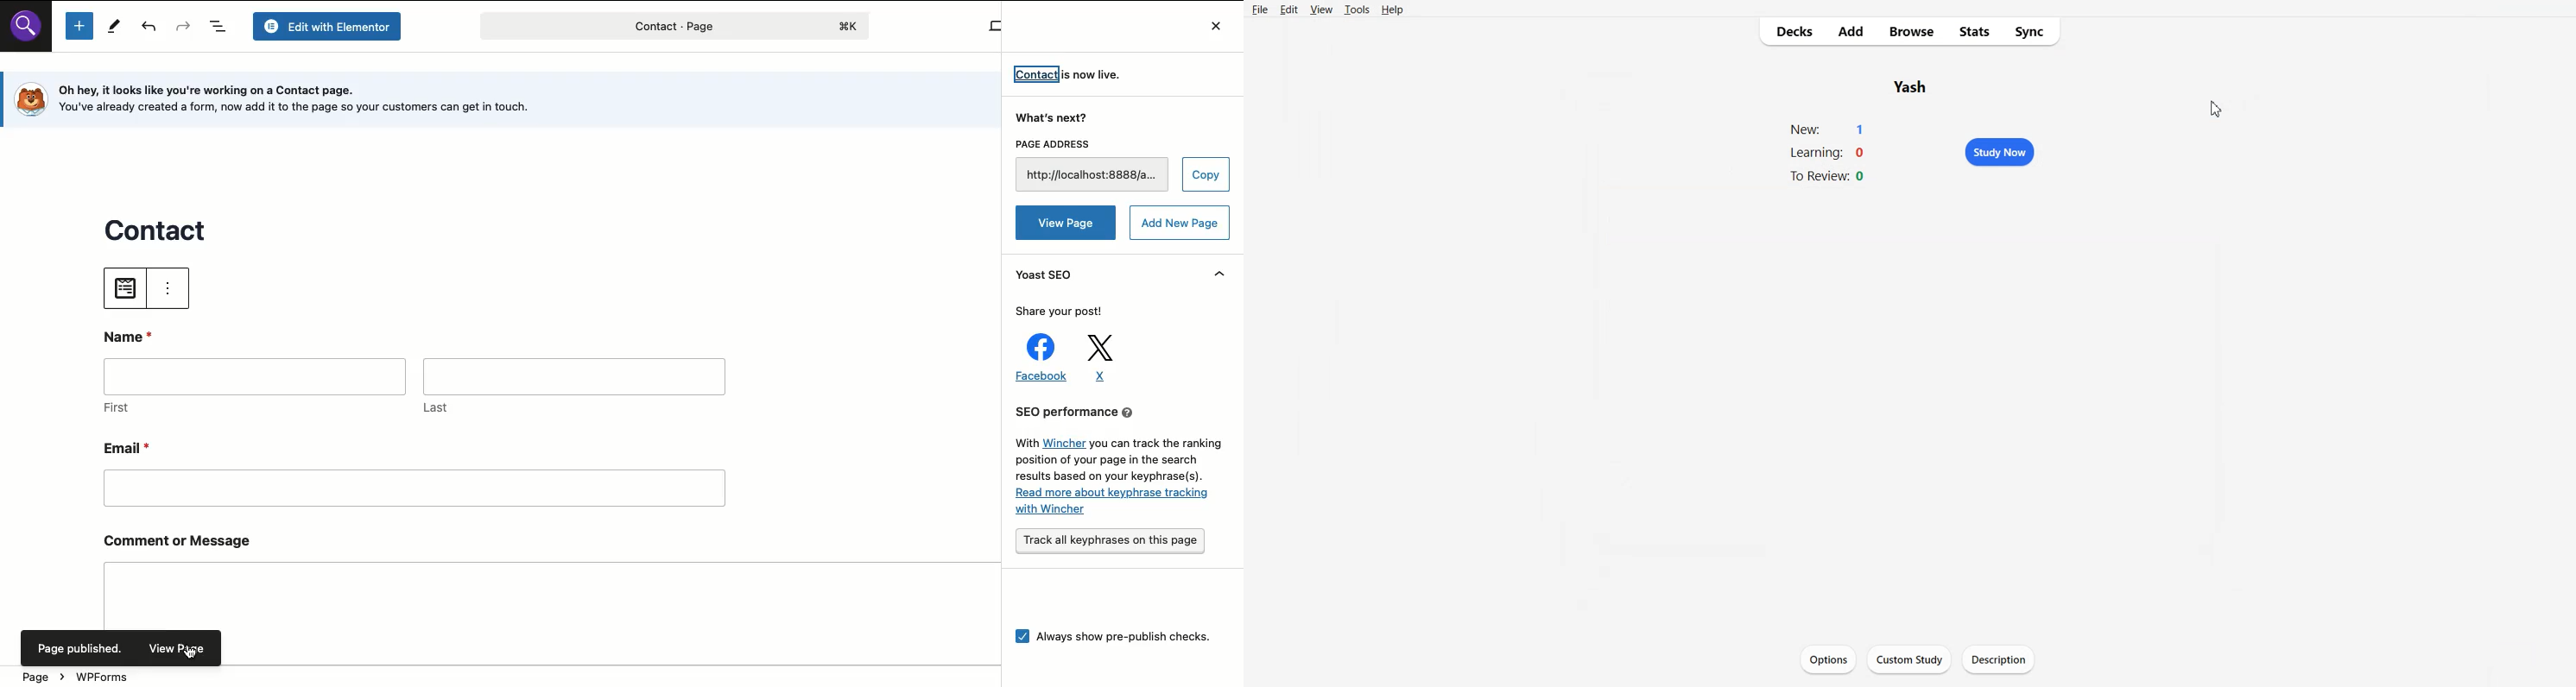 Image resolution: width=2576 pixels, height=700 pixels. I want to click on Track all key phrases, so click(1111, 542).